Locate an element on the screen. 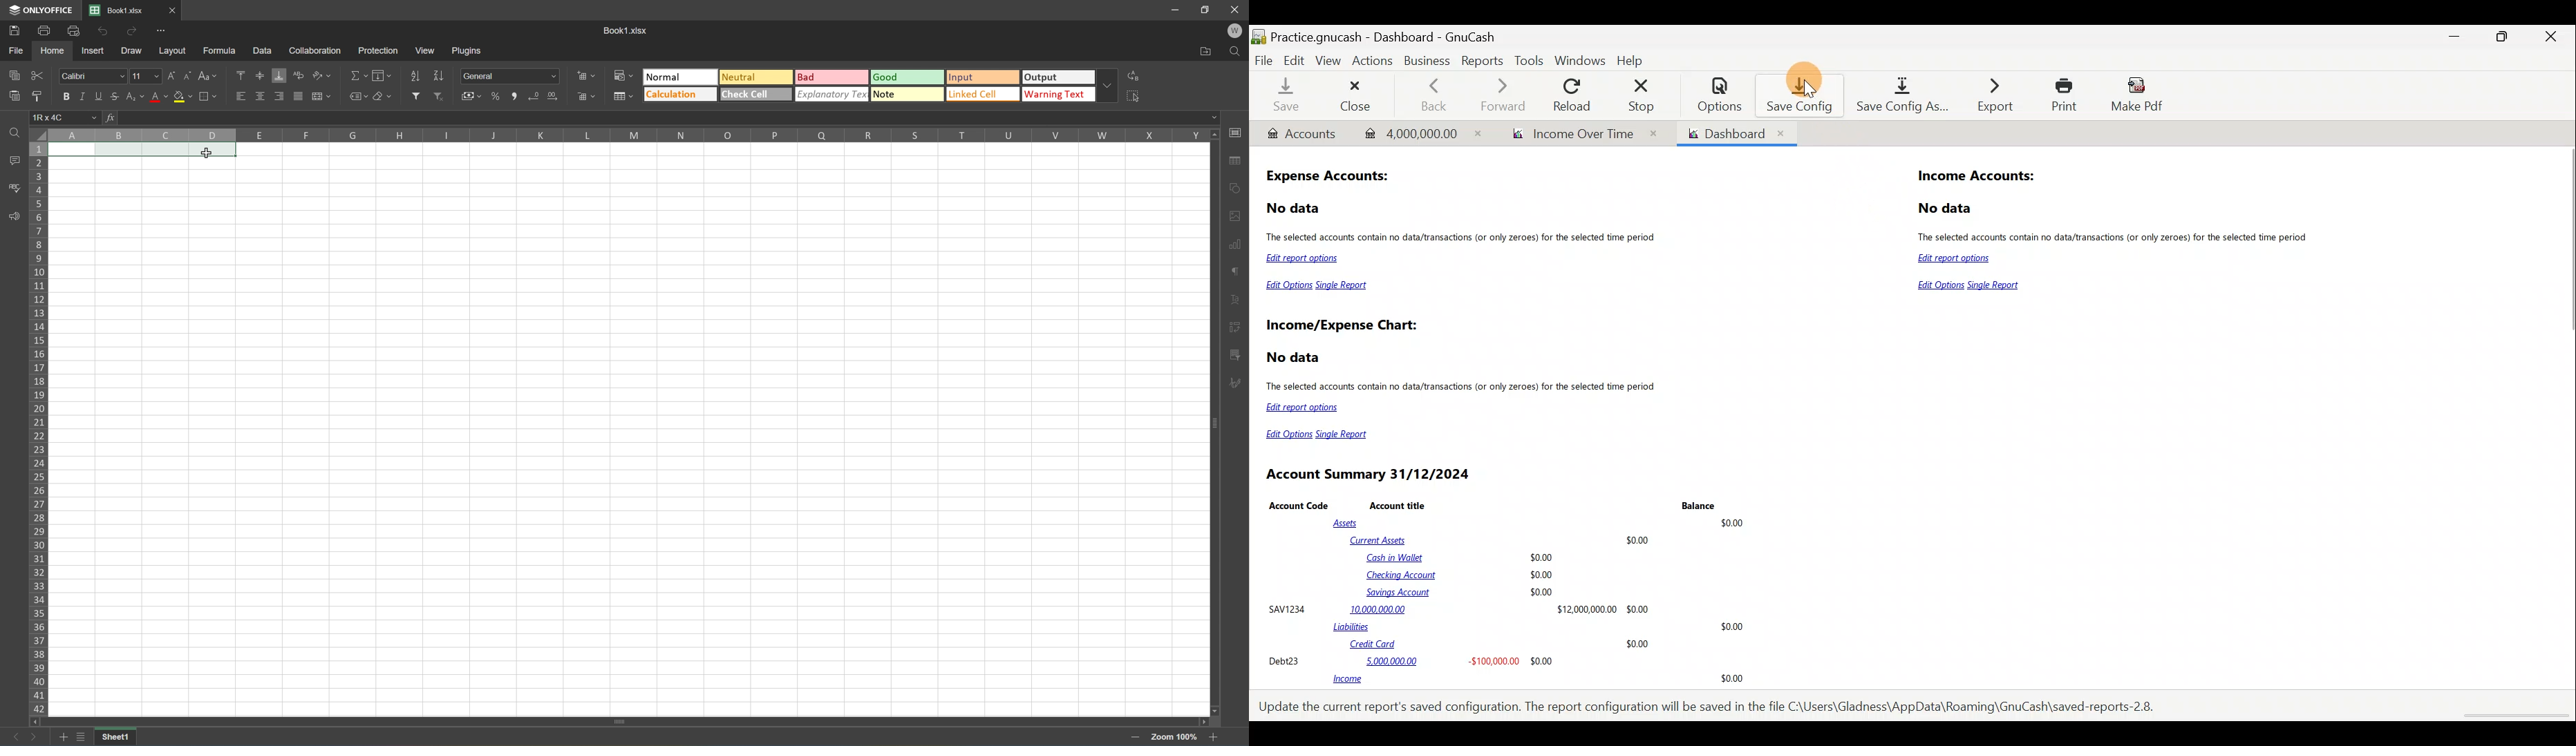 This screenshot has width=2576, height=756. Cursor is located at coordinates (1812, 93).